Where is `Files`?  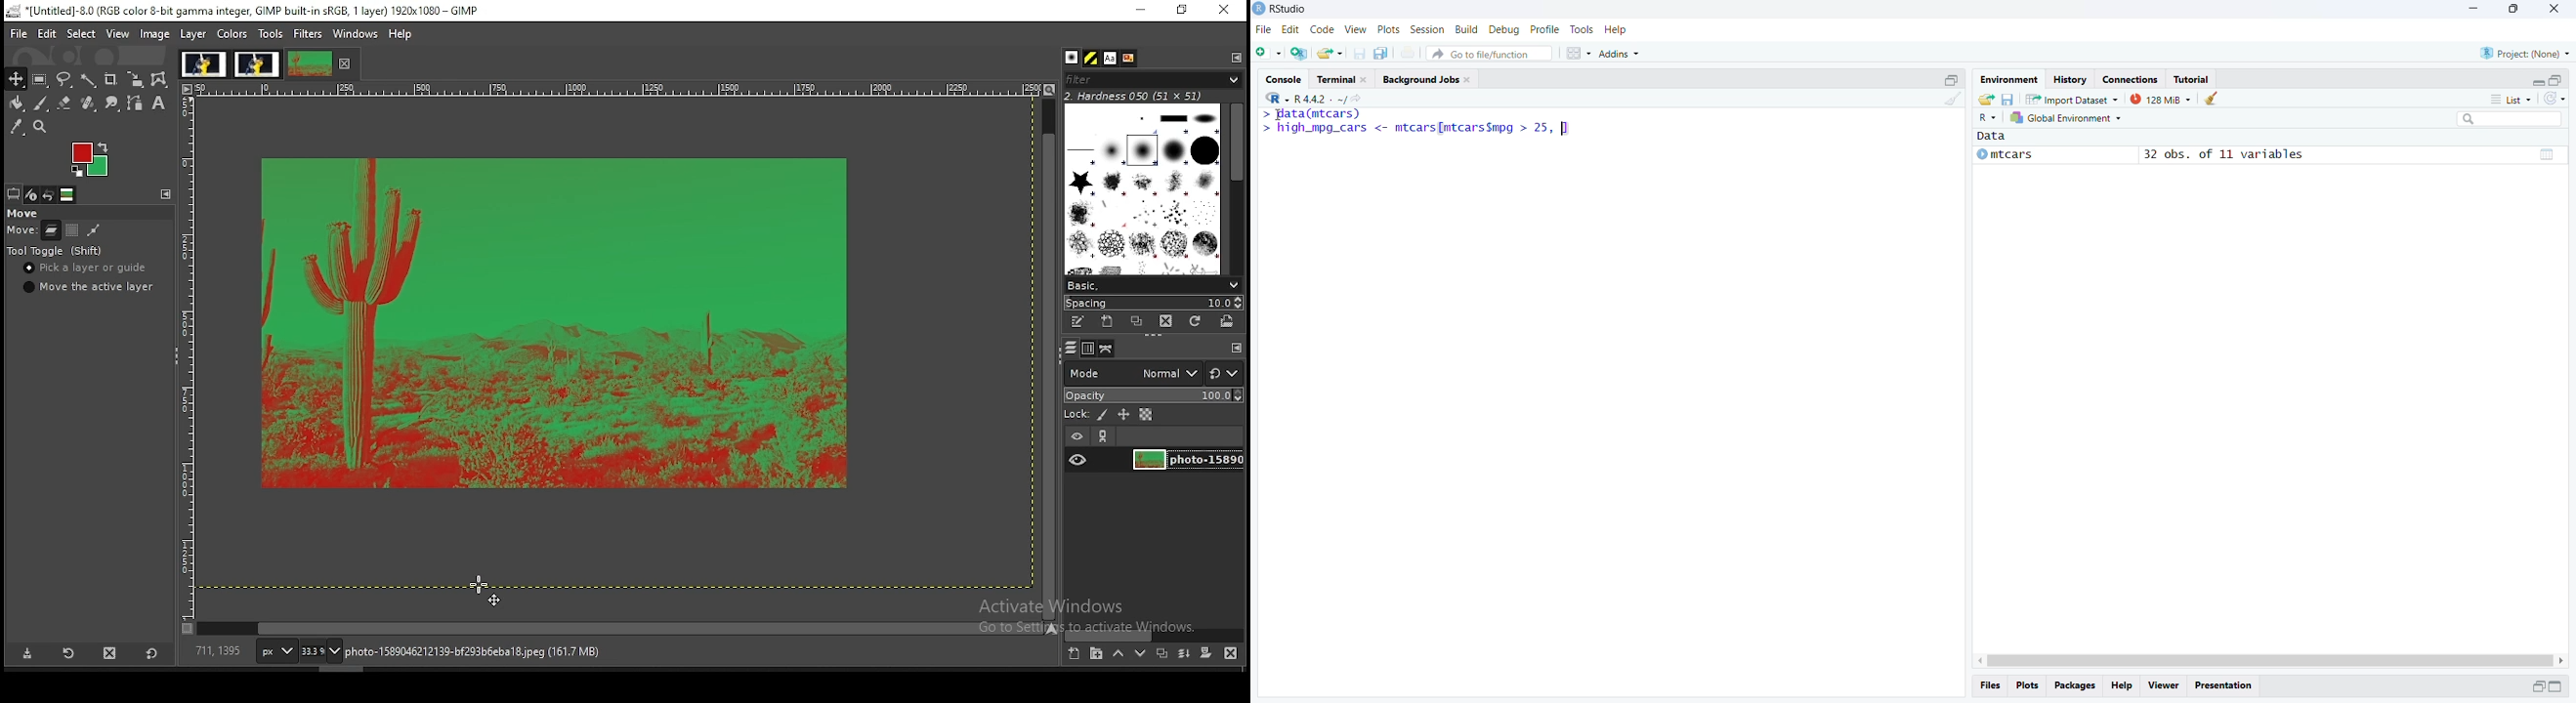
Files is located at coordinates (1991, 686).